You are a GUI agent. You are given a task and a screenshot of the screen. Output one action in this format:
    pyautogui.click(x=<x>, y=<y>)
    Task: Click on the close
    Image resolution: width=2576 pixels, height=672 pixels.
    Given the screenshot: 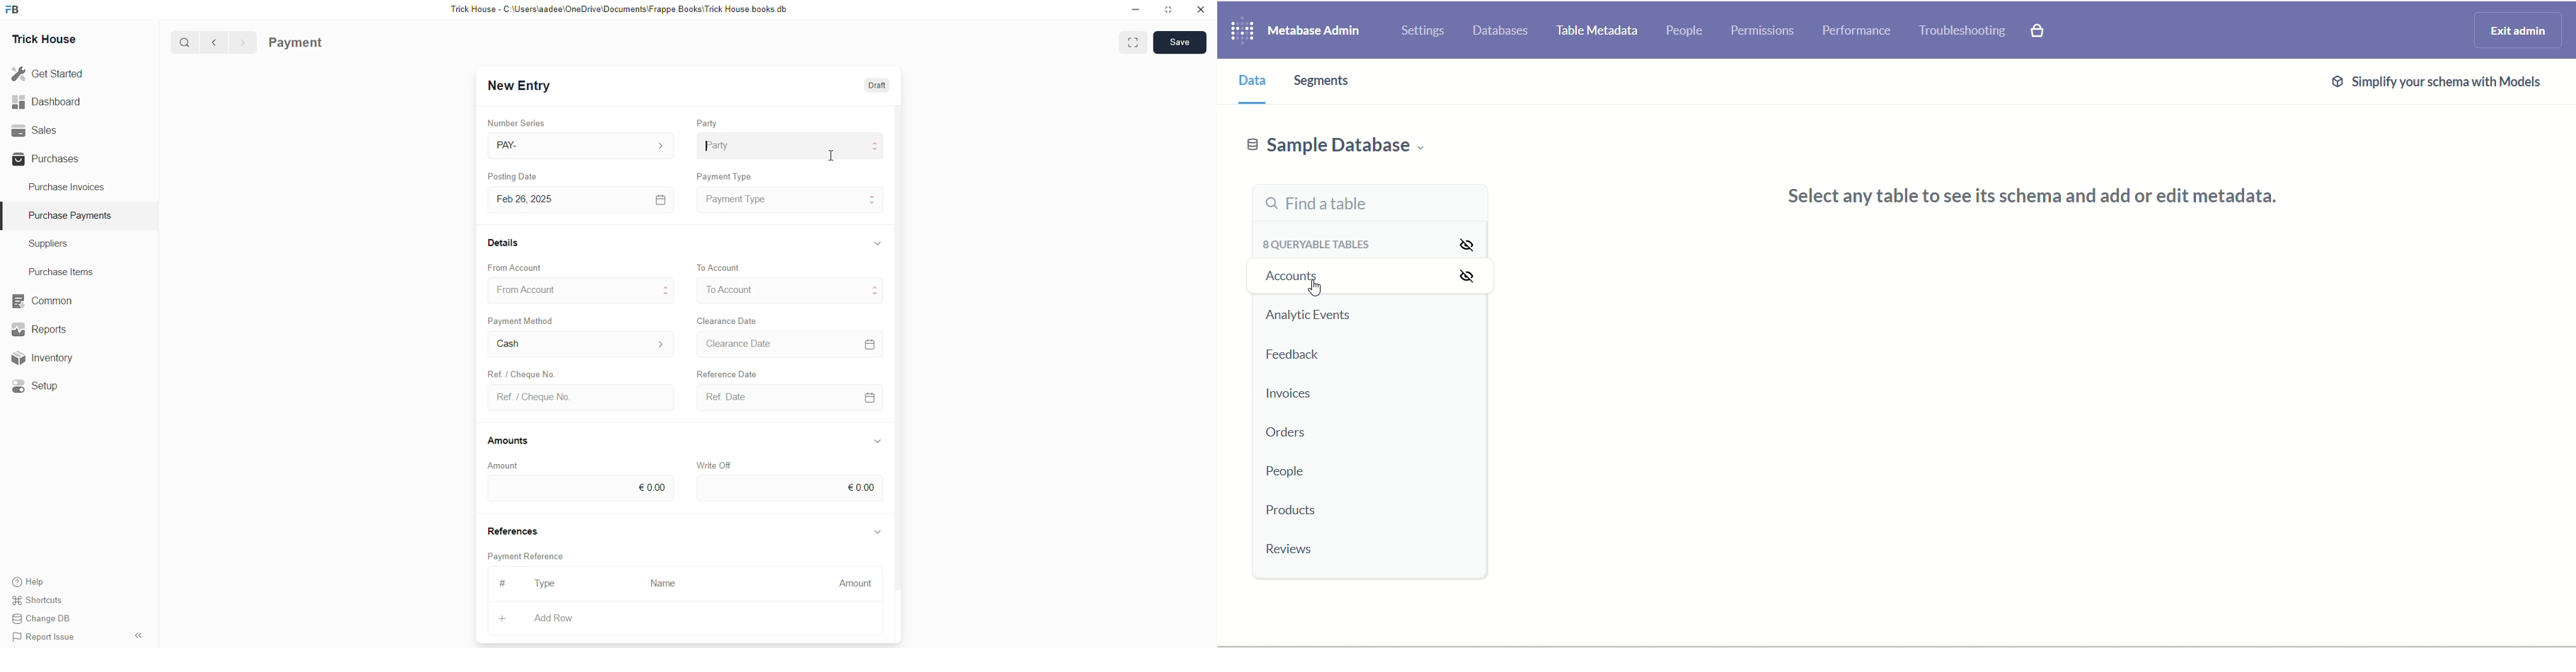 What is the action you would take?
    pyautogui.click(x=1201, y=10)
    